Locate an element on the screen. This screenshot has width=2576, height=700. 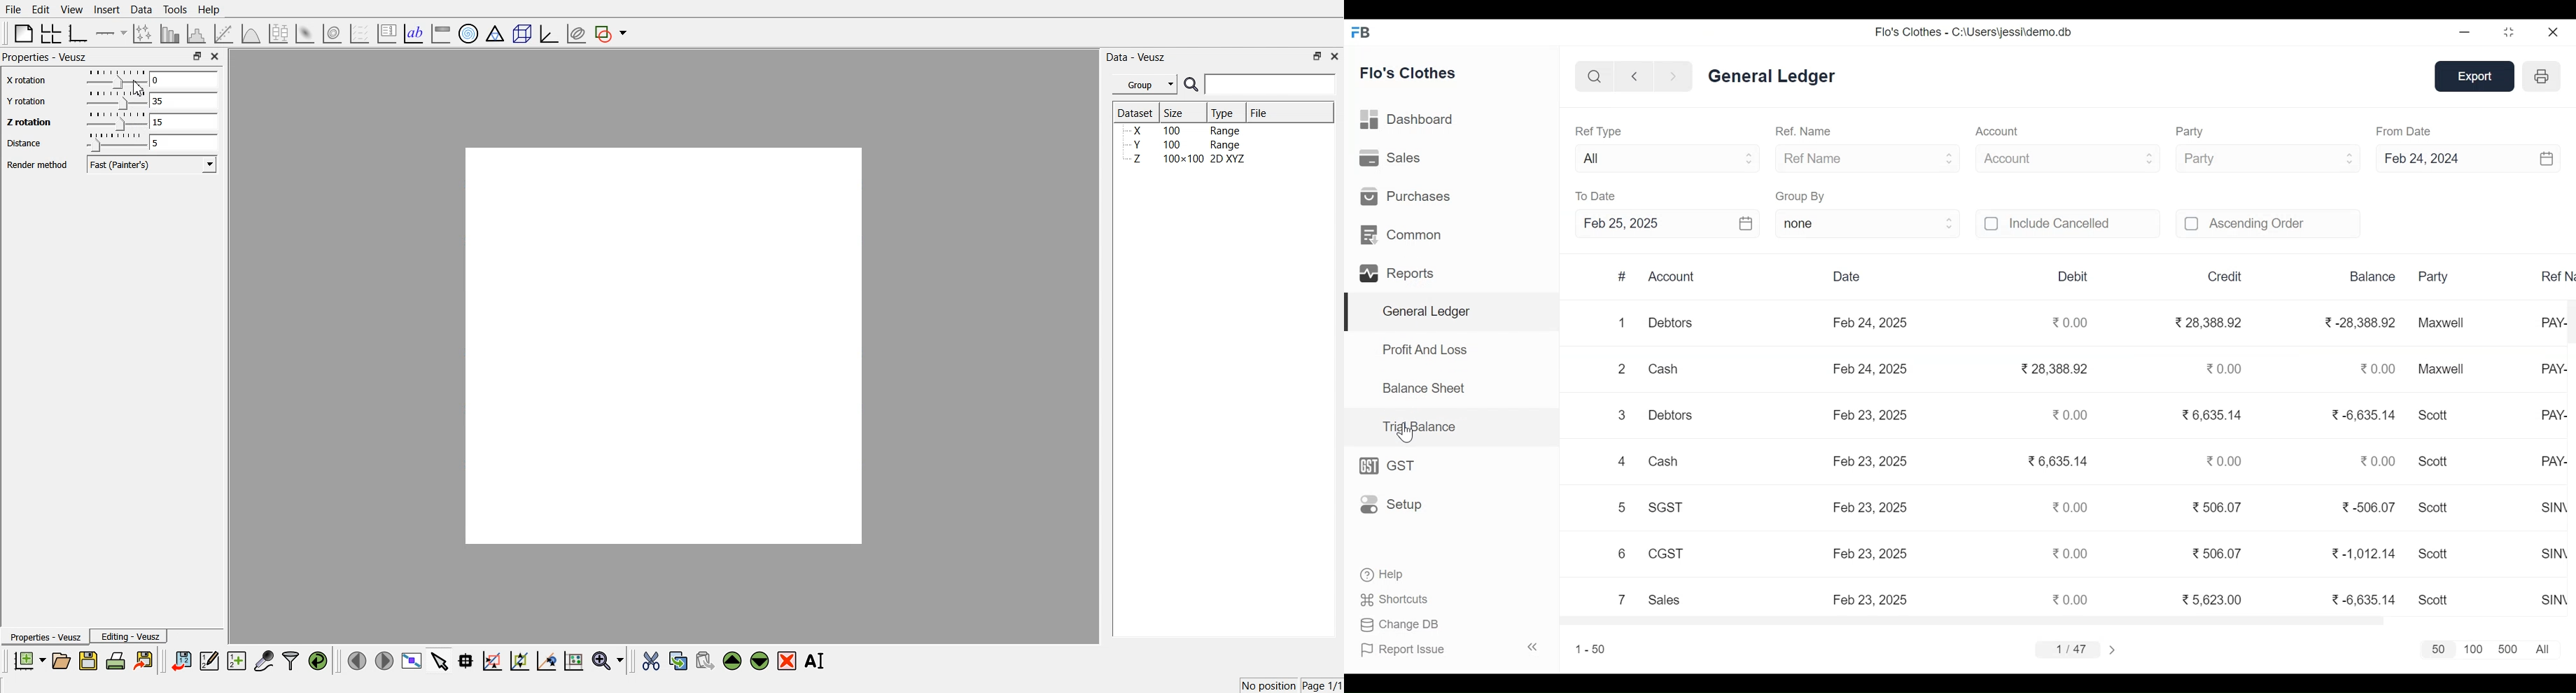
Party is located at coordinates (2197, 132).